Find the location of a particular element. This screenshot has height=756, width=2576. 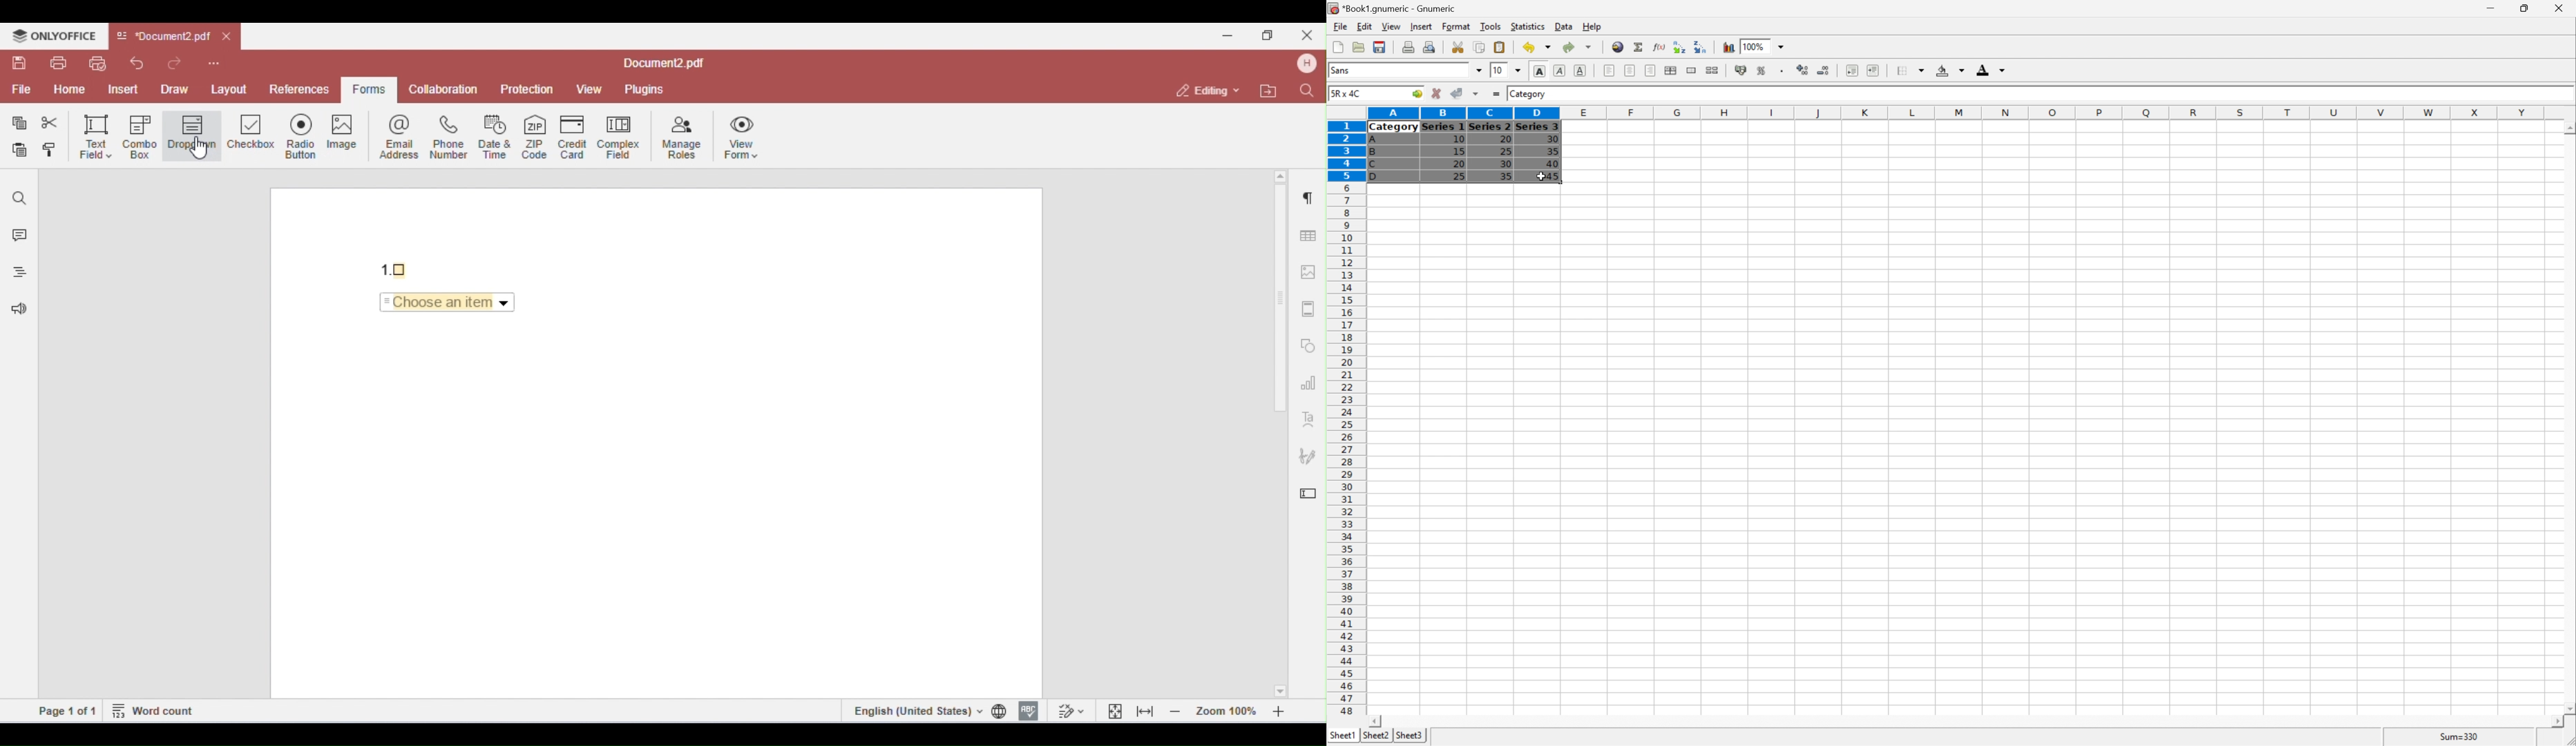

A is located at coordinates (1374, 141).